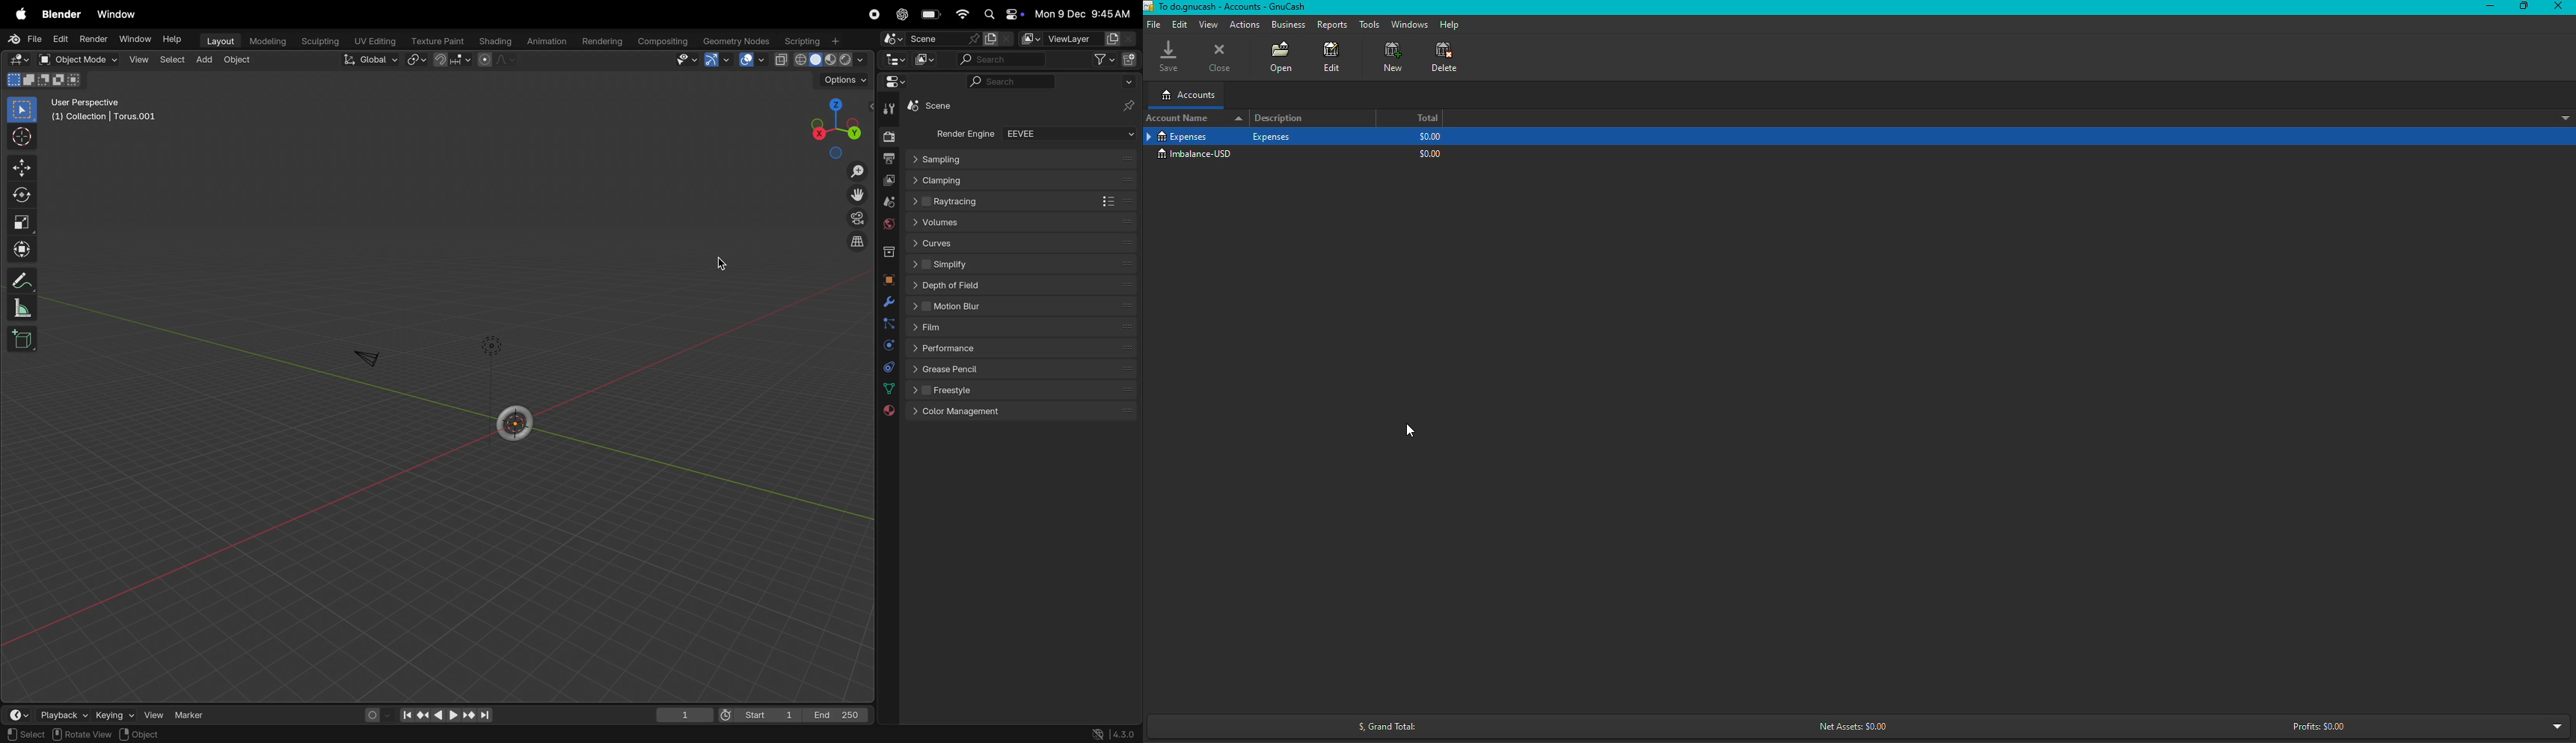  What do you see at coordinates (368, 61) in the screenshot?
I see `Global` at bounding box center [368, 61].